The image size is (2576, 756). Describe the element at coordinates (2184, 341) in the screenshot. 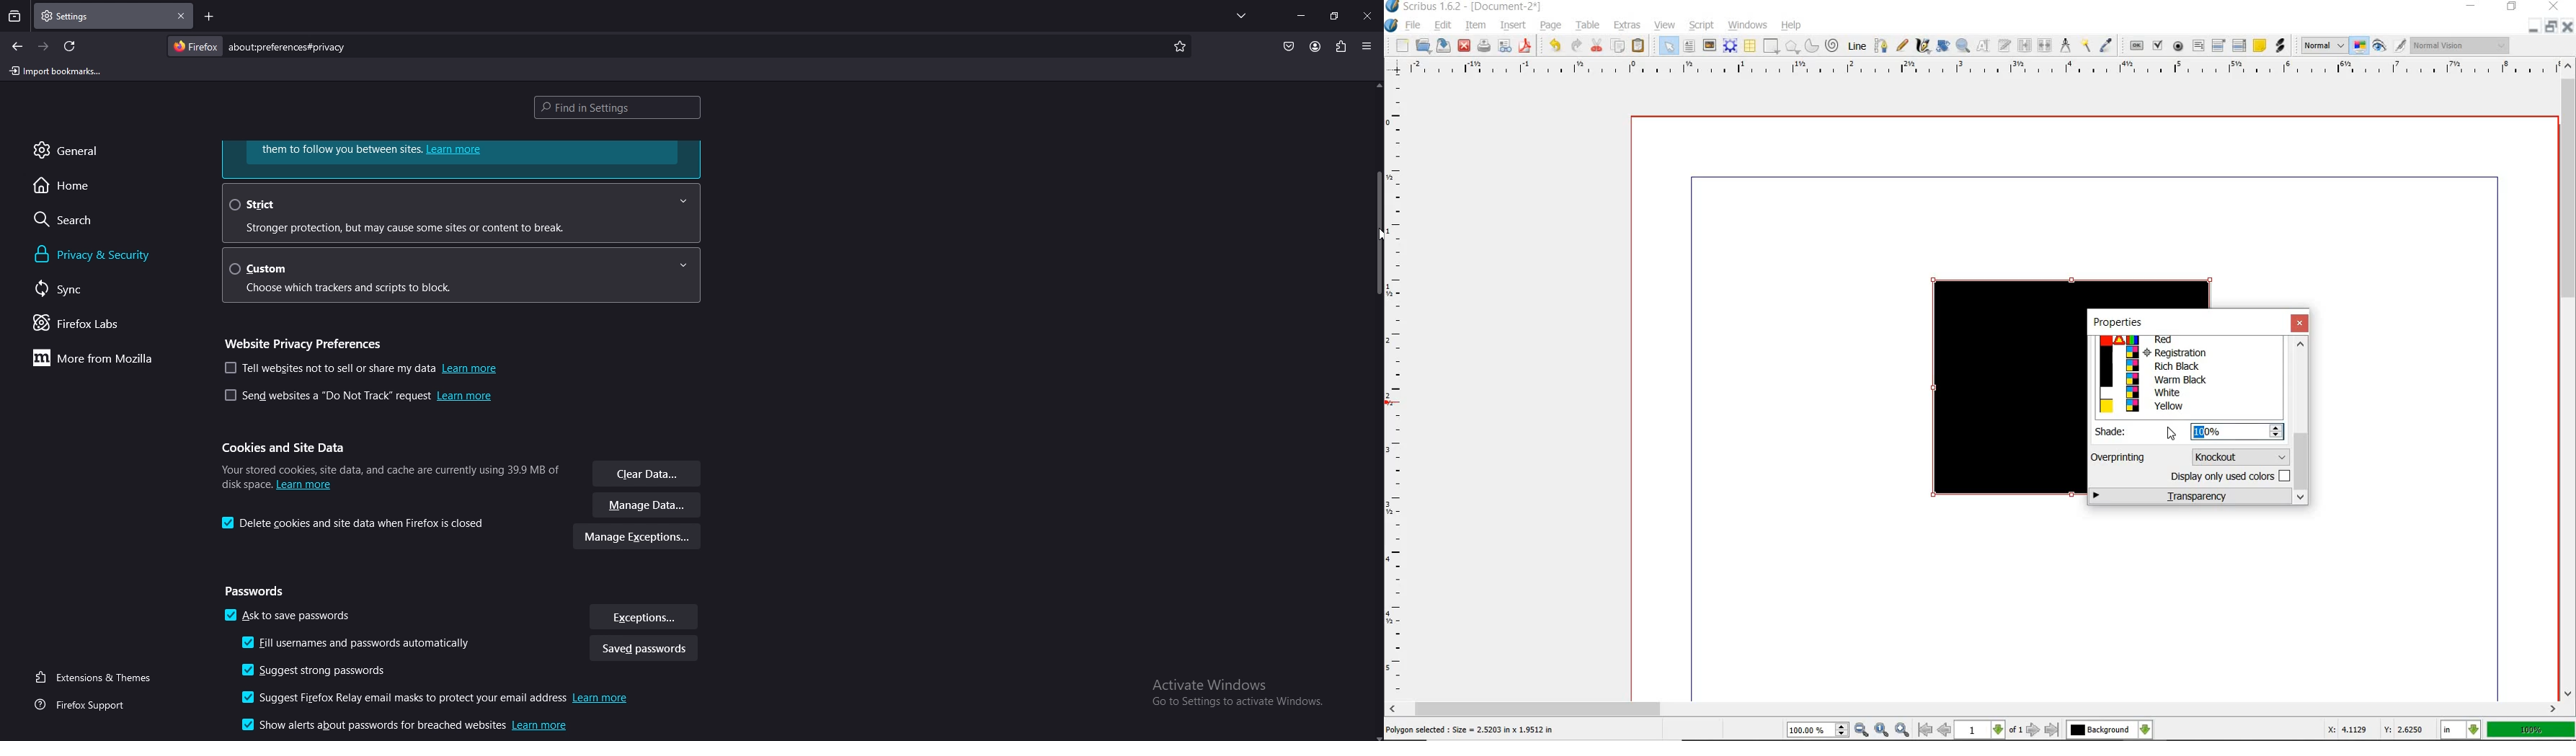

I see `Red` at that location.